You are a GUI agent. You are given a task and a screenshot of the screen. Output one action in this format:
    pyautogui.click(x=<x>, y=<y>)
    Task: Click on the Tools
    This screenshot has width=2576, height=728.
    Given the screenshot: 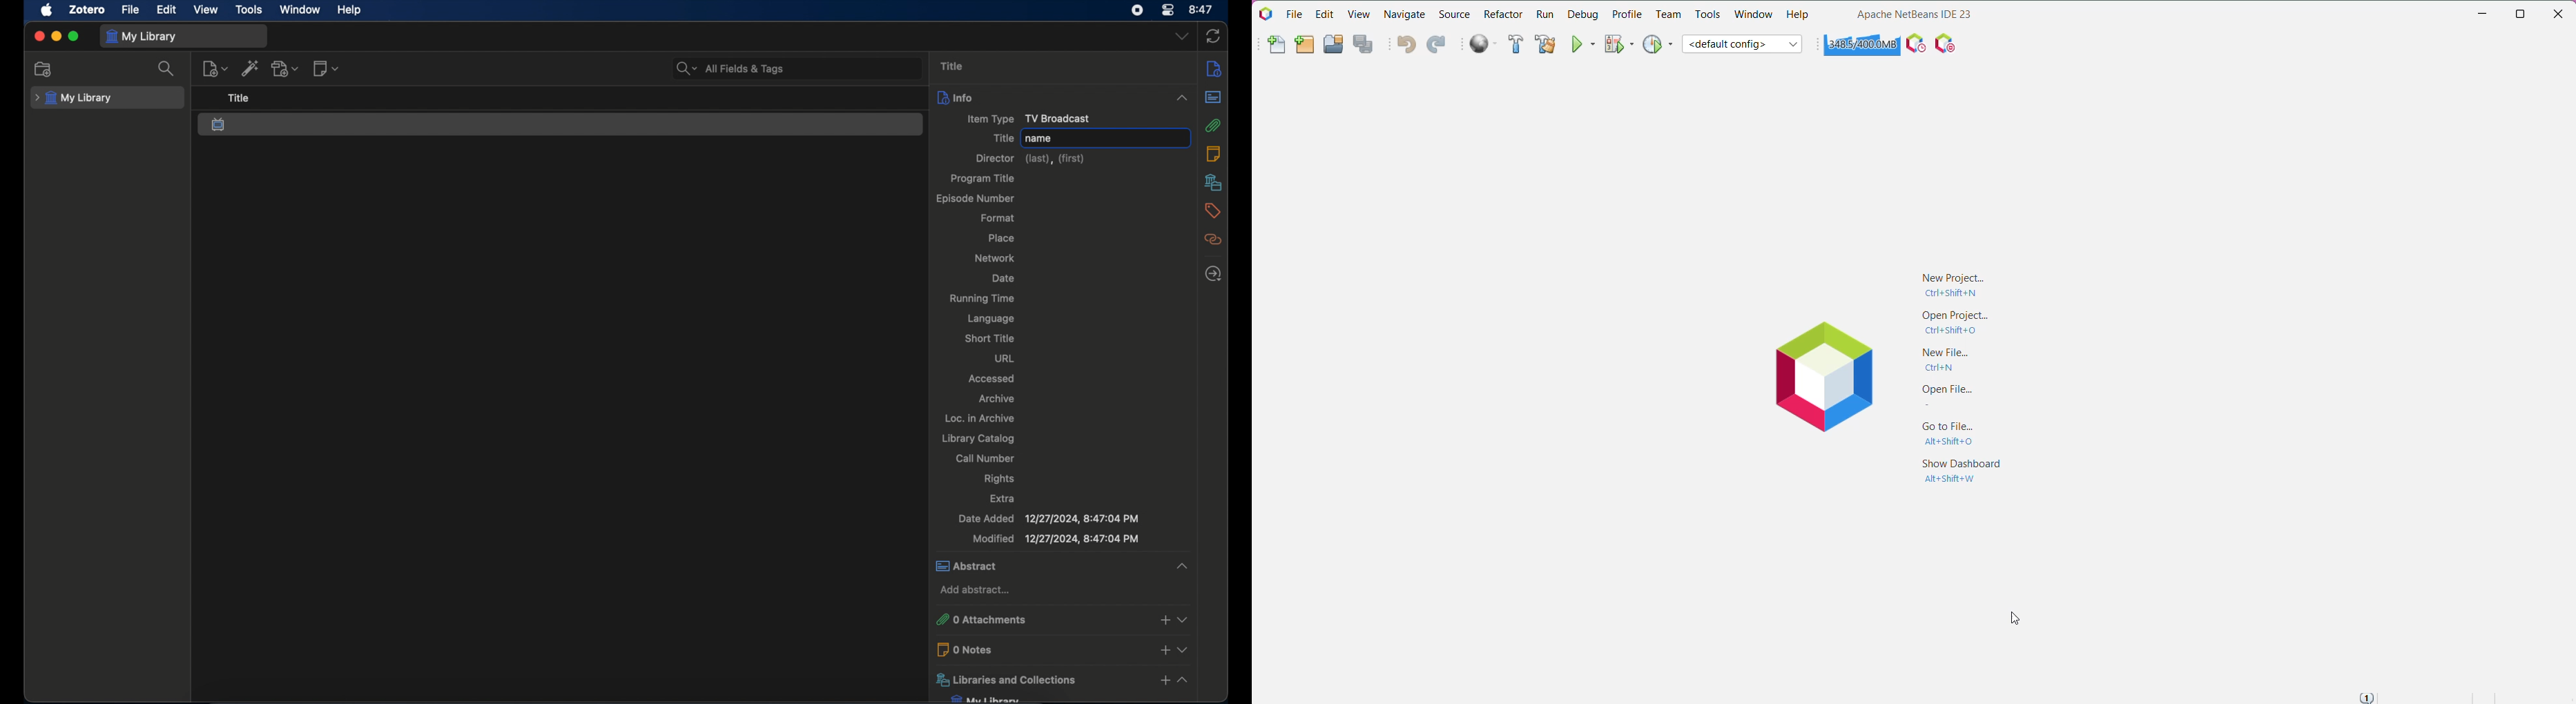 What is the action you would take?
    pyautogui.click(x=1707, y=14)
    